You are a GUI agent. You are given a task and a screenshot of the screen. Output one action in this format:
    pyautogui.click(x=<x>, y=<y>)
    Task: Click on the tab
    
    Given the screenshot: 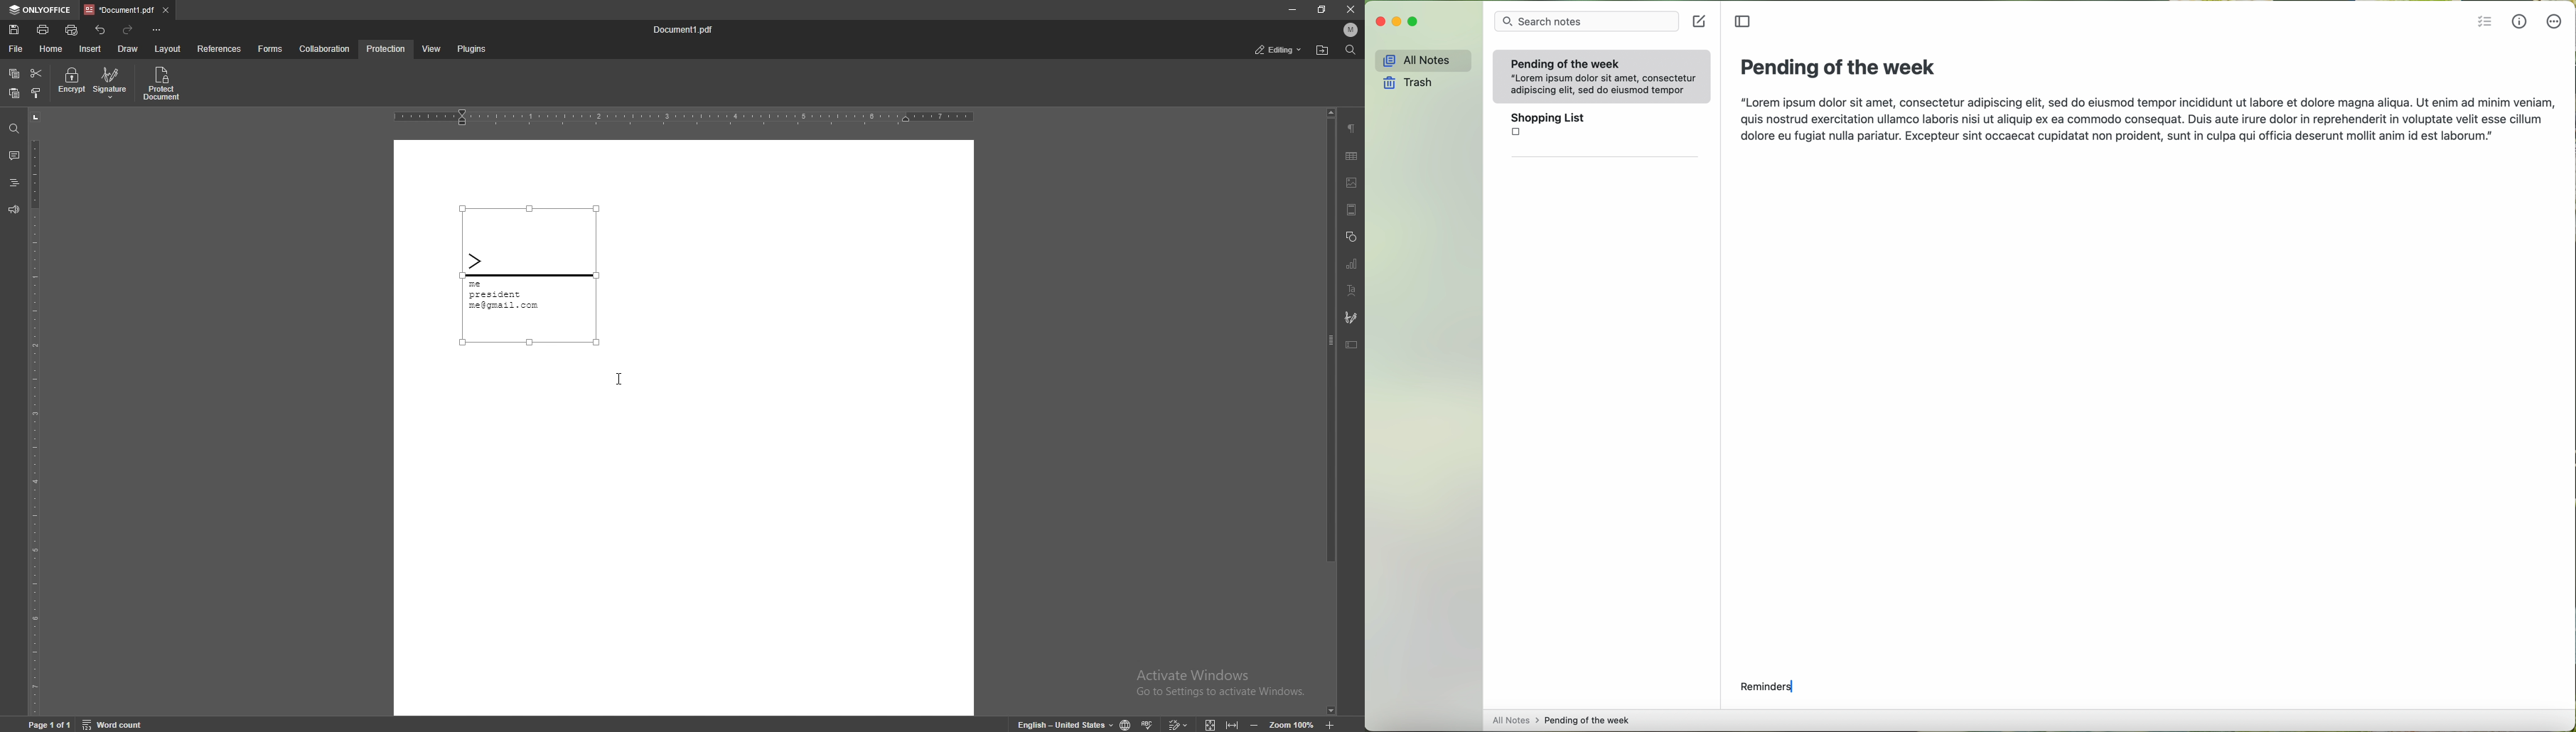 What is the action you would take?
    pyautogui.click(x=119, y=9)
    